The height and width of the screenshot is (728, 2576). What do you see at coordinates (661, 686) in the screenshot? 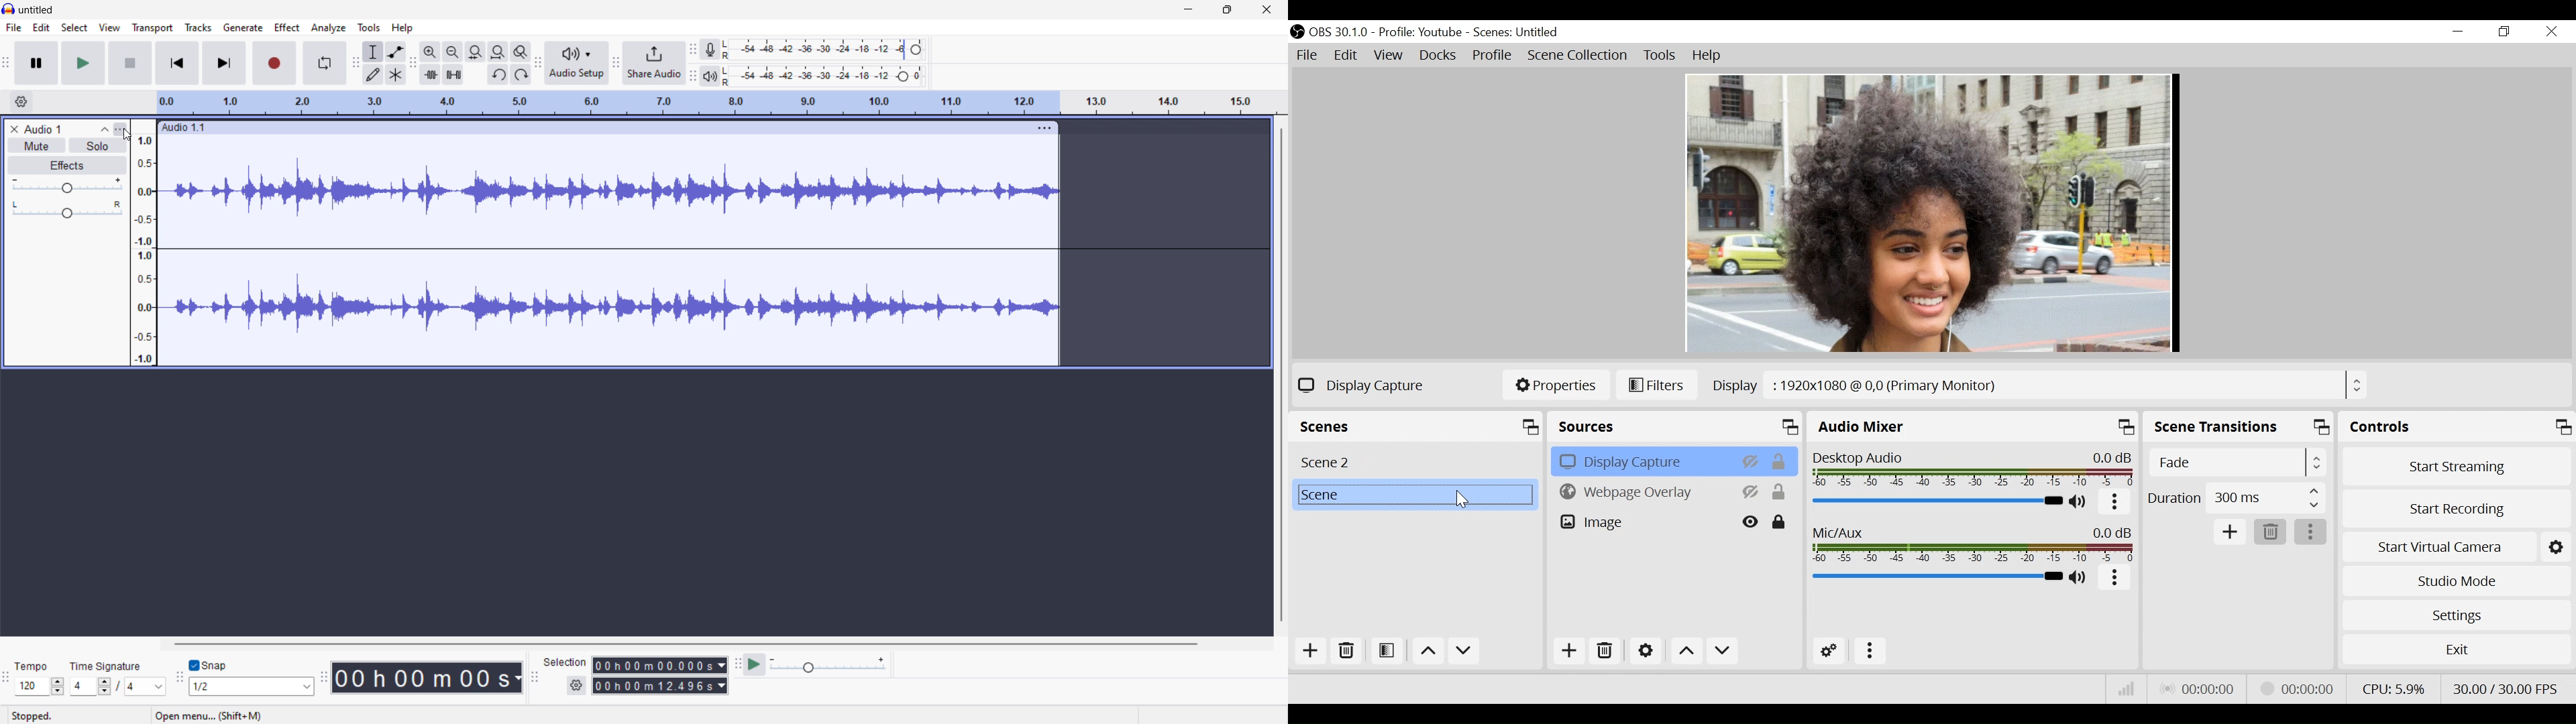
I see `end time` at bounding box center [661, 686].